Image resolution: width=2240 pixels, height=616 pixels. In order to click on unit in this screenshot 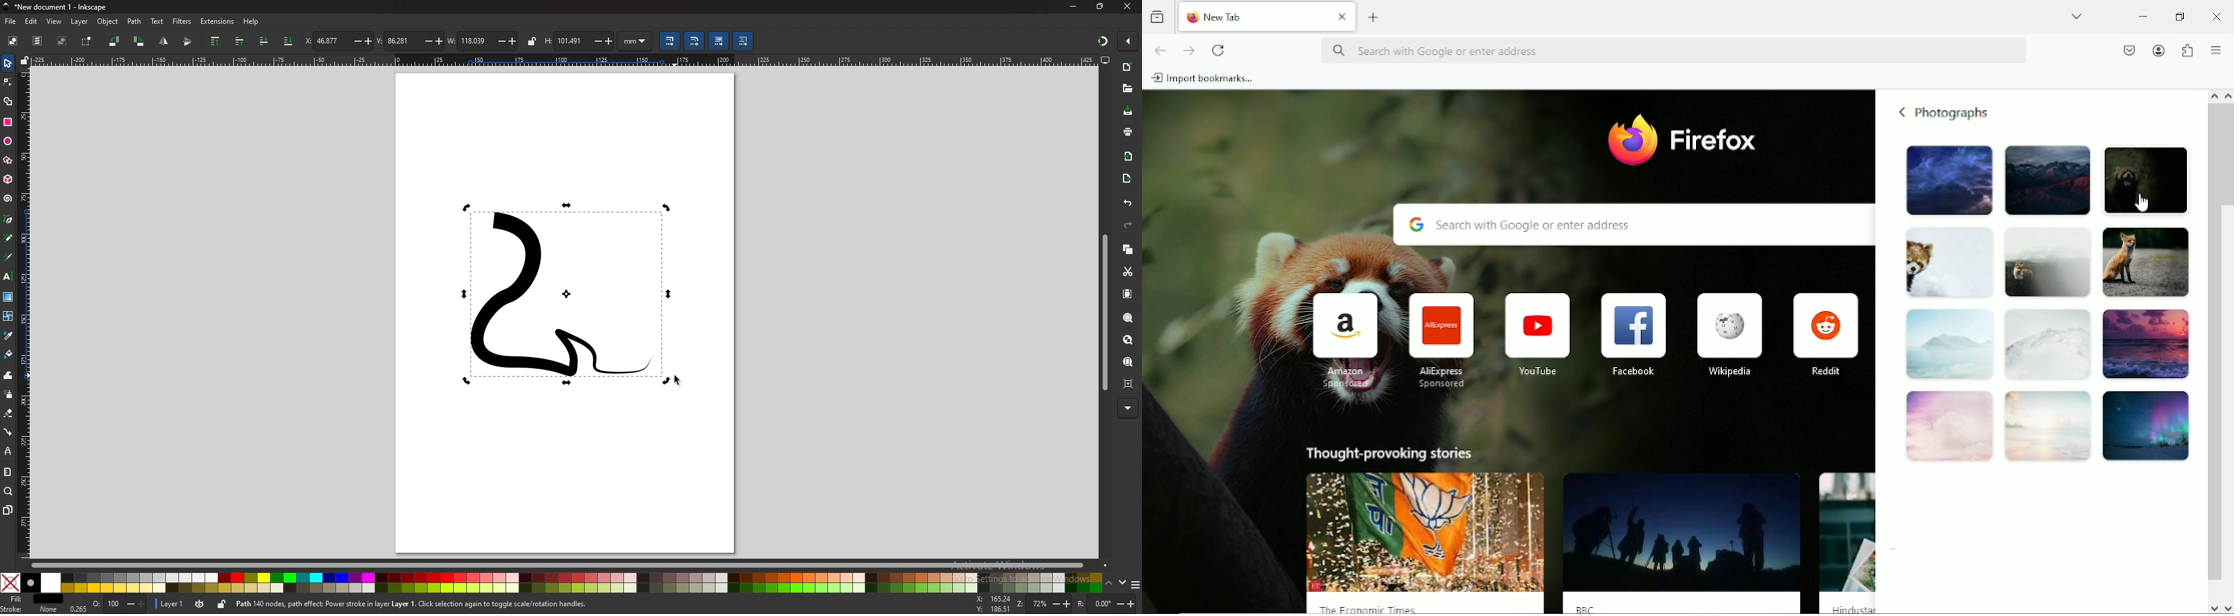, I will do `click(635, 42)`.